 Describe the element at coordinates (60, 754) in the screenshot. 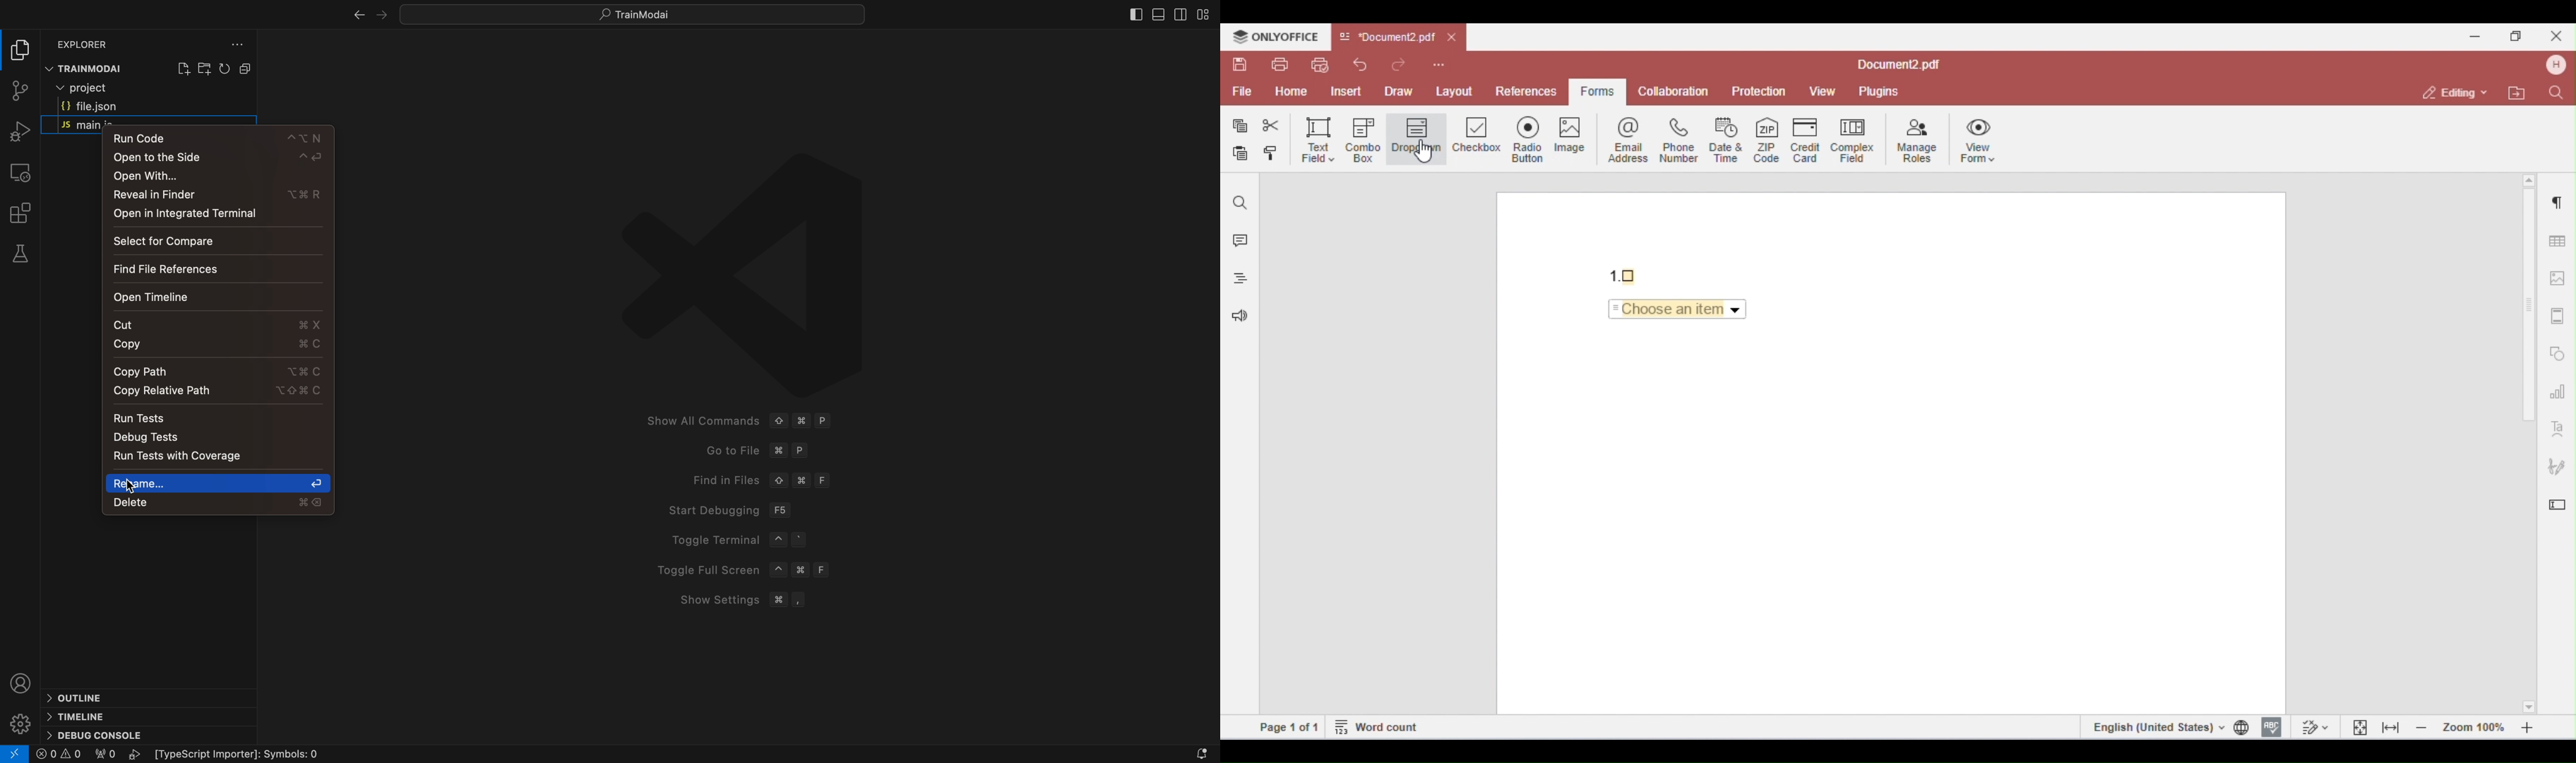

I see `error logs` at that location.